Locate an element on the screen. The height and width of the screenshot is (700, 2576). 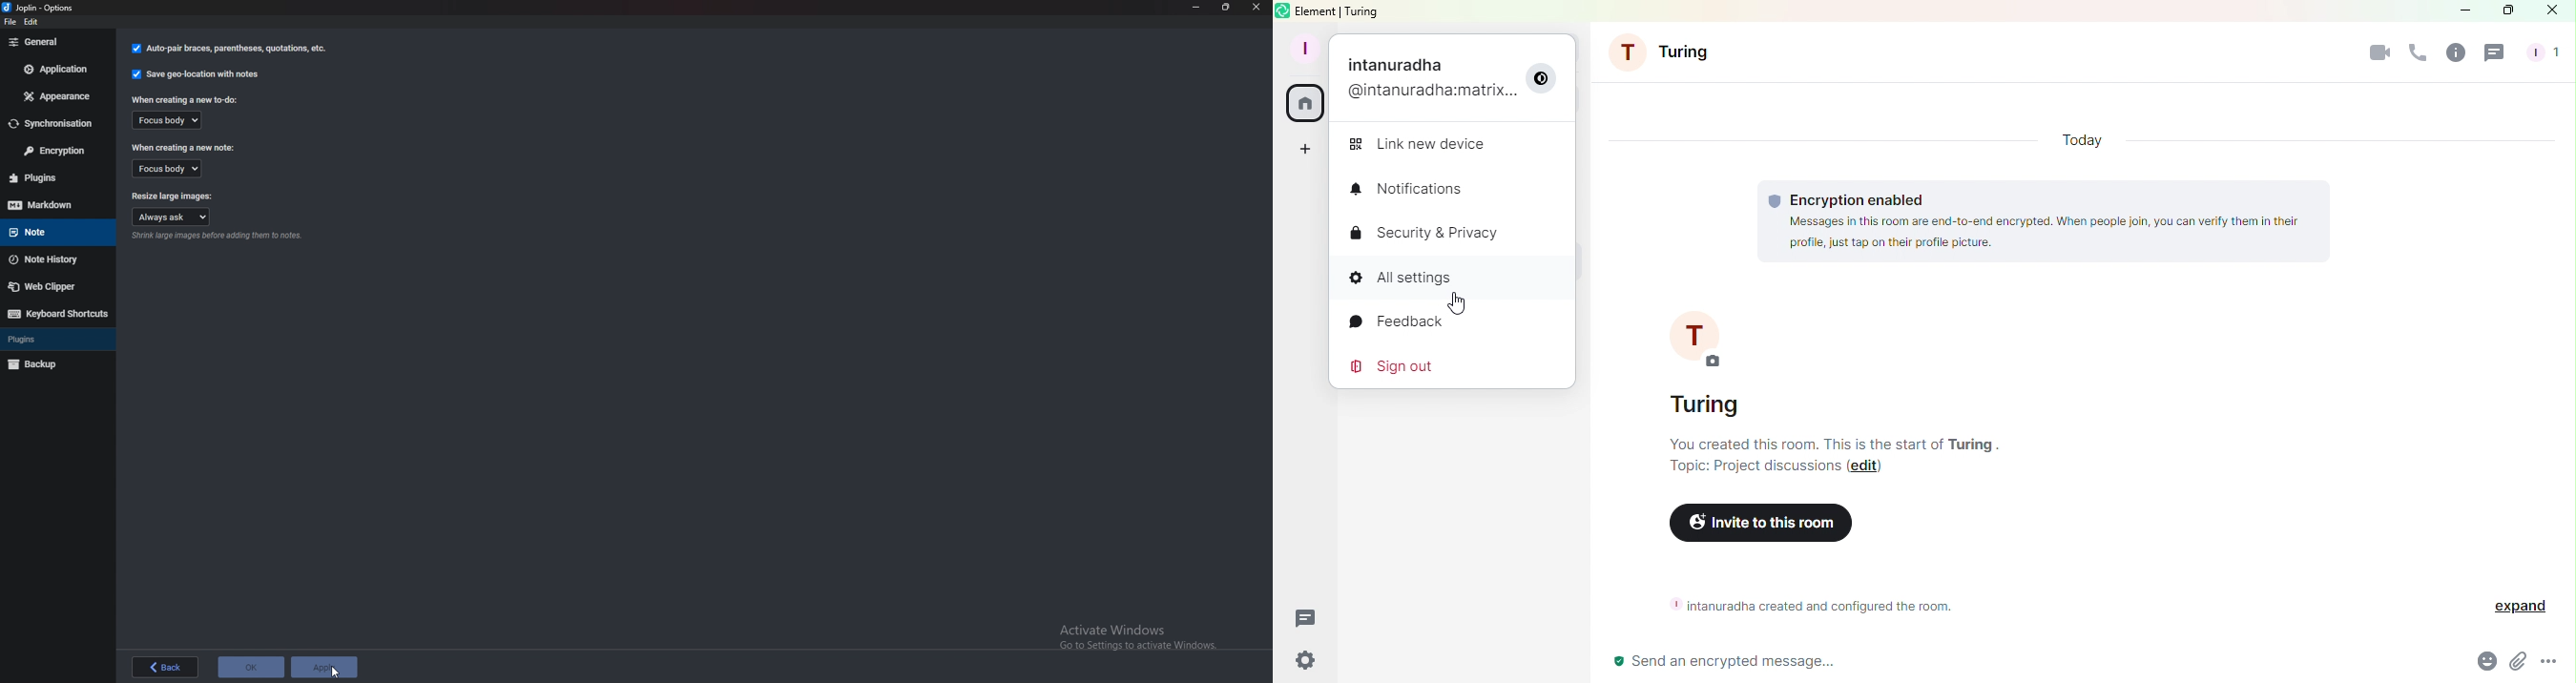
Focus body is located at coordinates (168, 121).